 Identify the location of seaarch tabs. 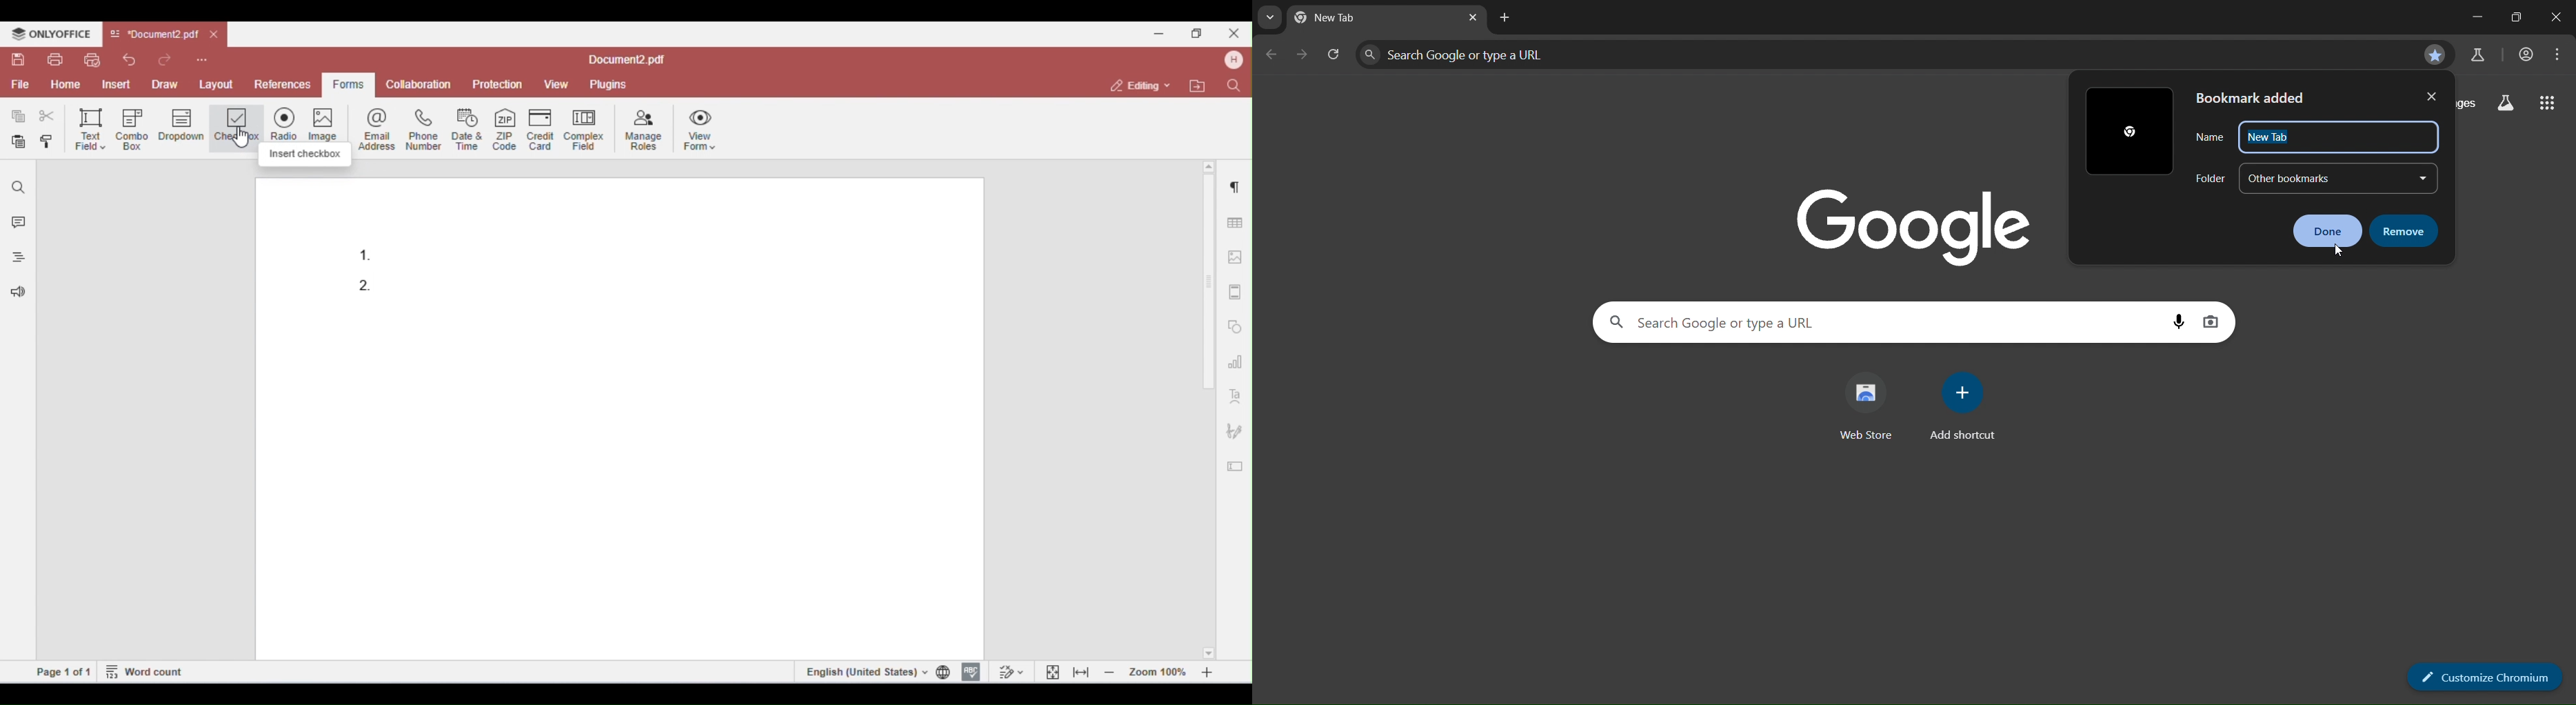
(1271, 19).